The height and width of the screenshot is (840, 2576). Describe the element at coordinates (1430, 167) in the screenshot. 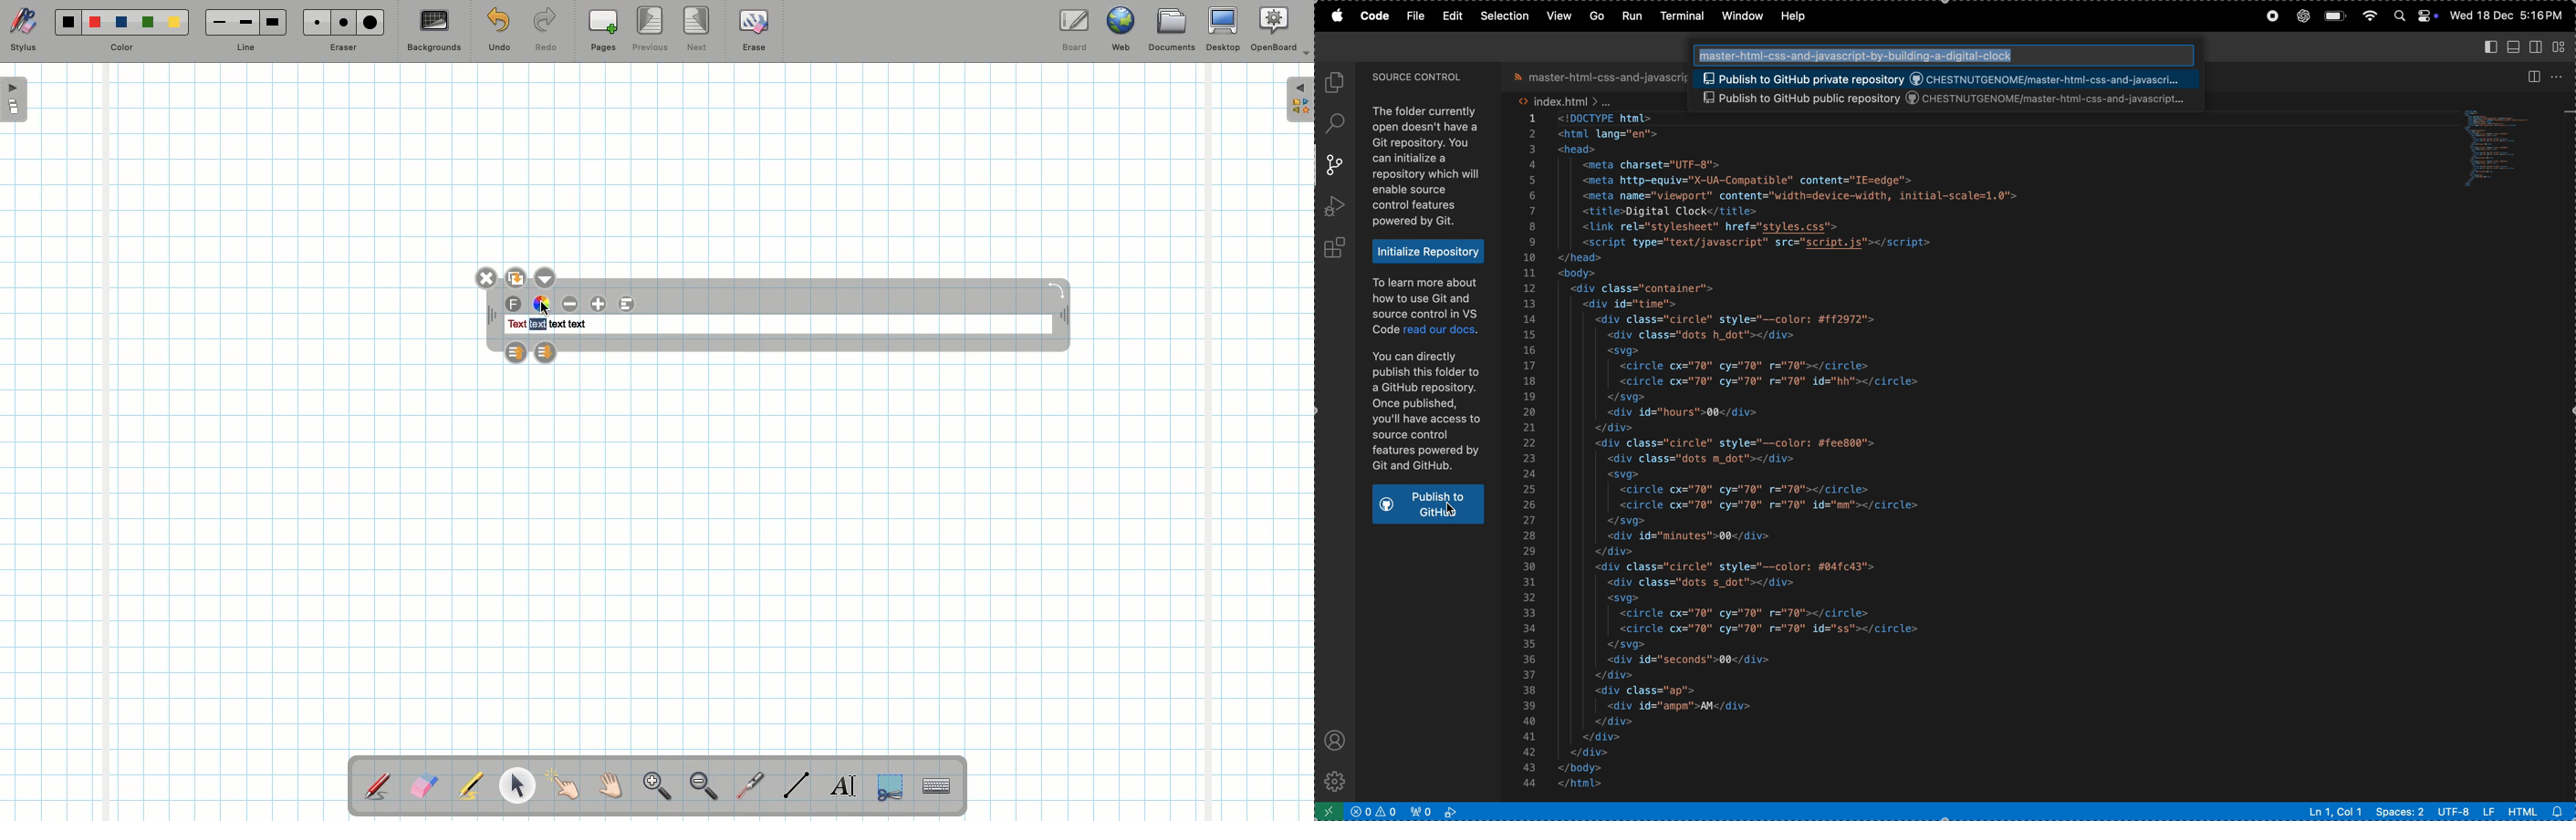

I see `The folder currently
open doesn't have a
Git repository. You
can initialize a
repository which will
enable source
control features
powered by Git.` at that location.